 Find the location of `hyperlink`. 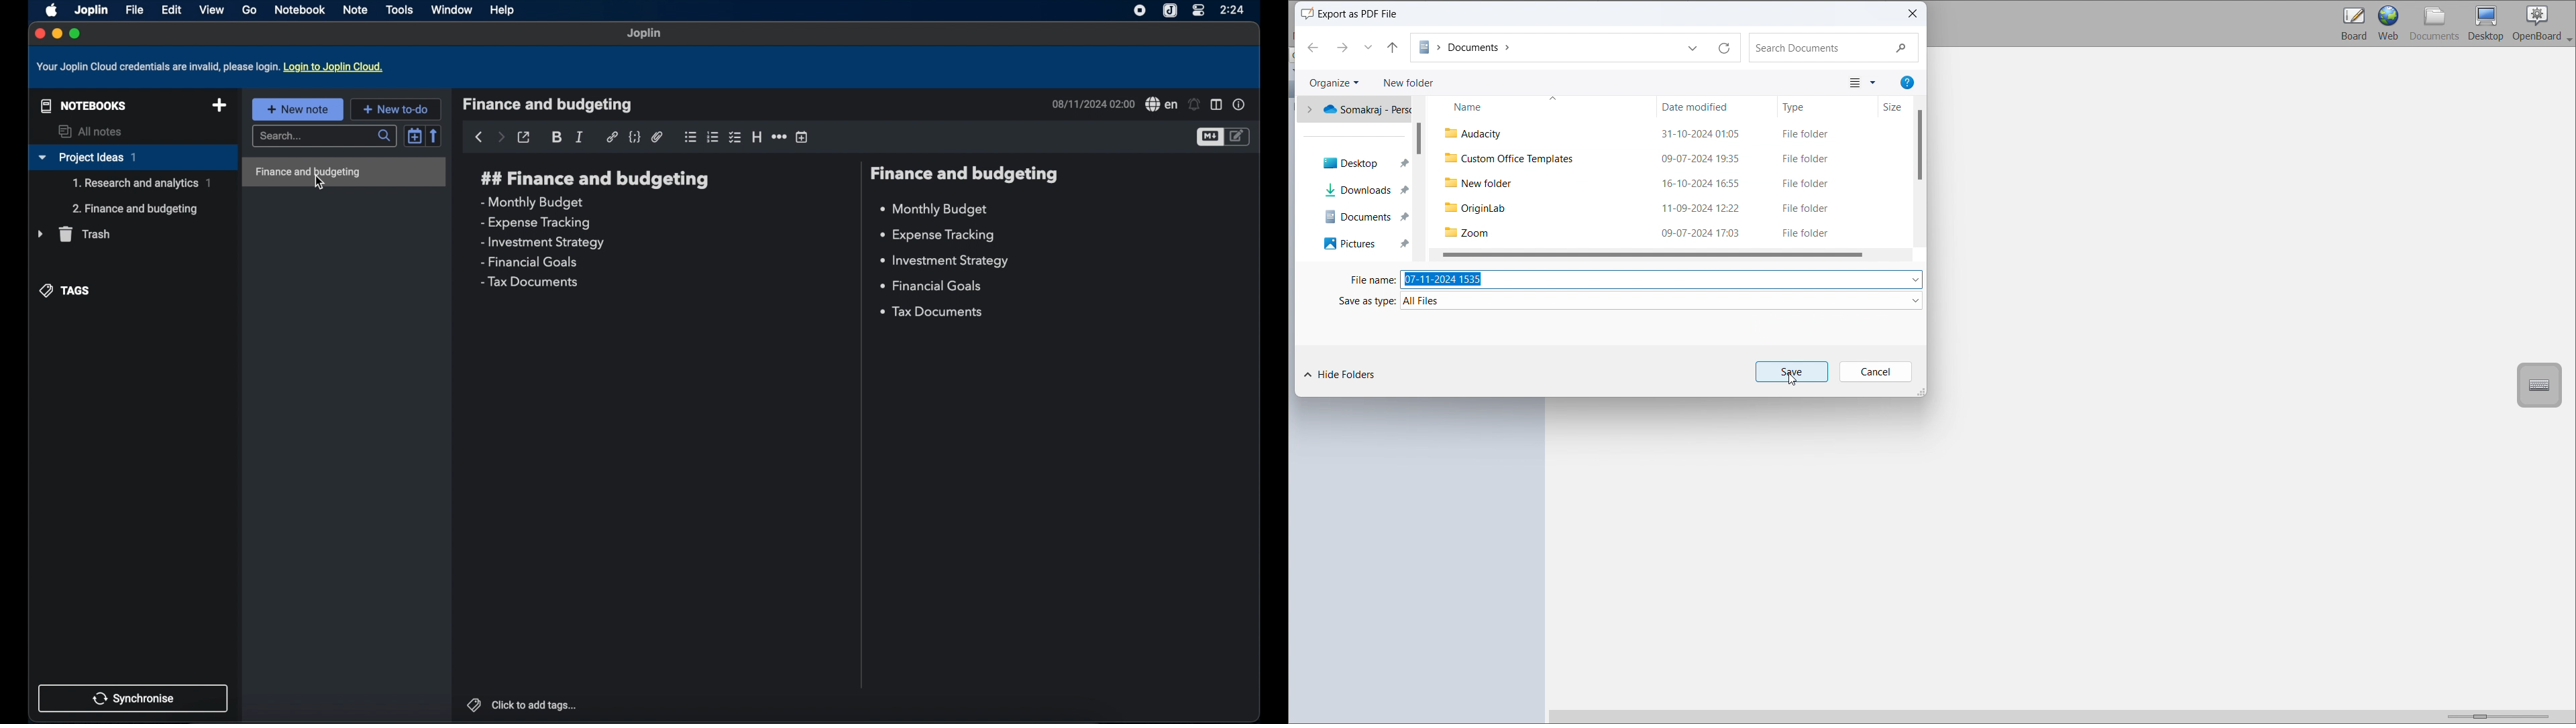

hyperlink is located at coordinates (612, 137).